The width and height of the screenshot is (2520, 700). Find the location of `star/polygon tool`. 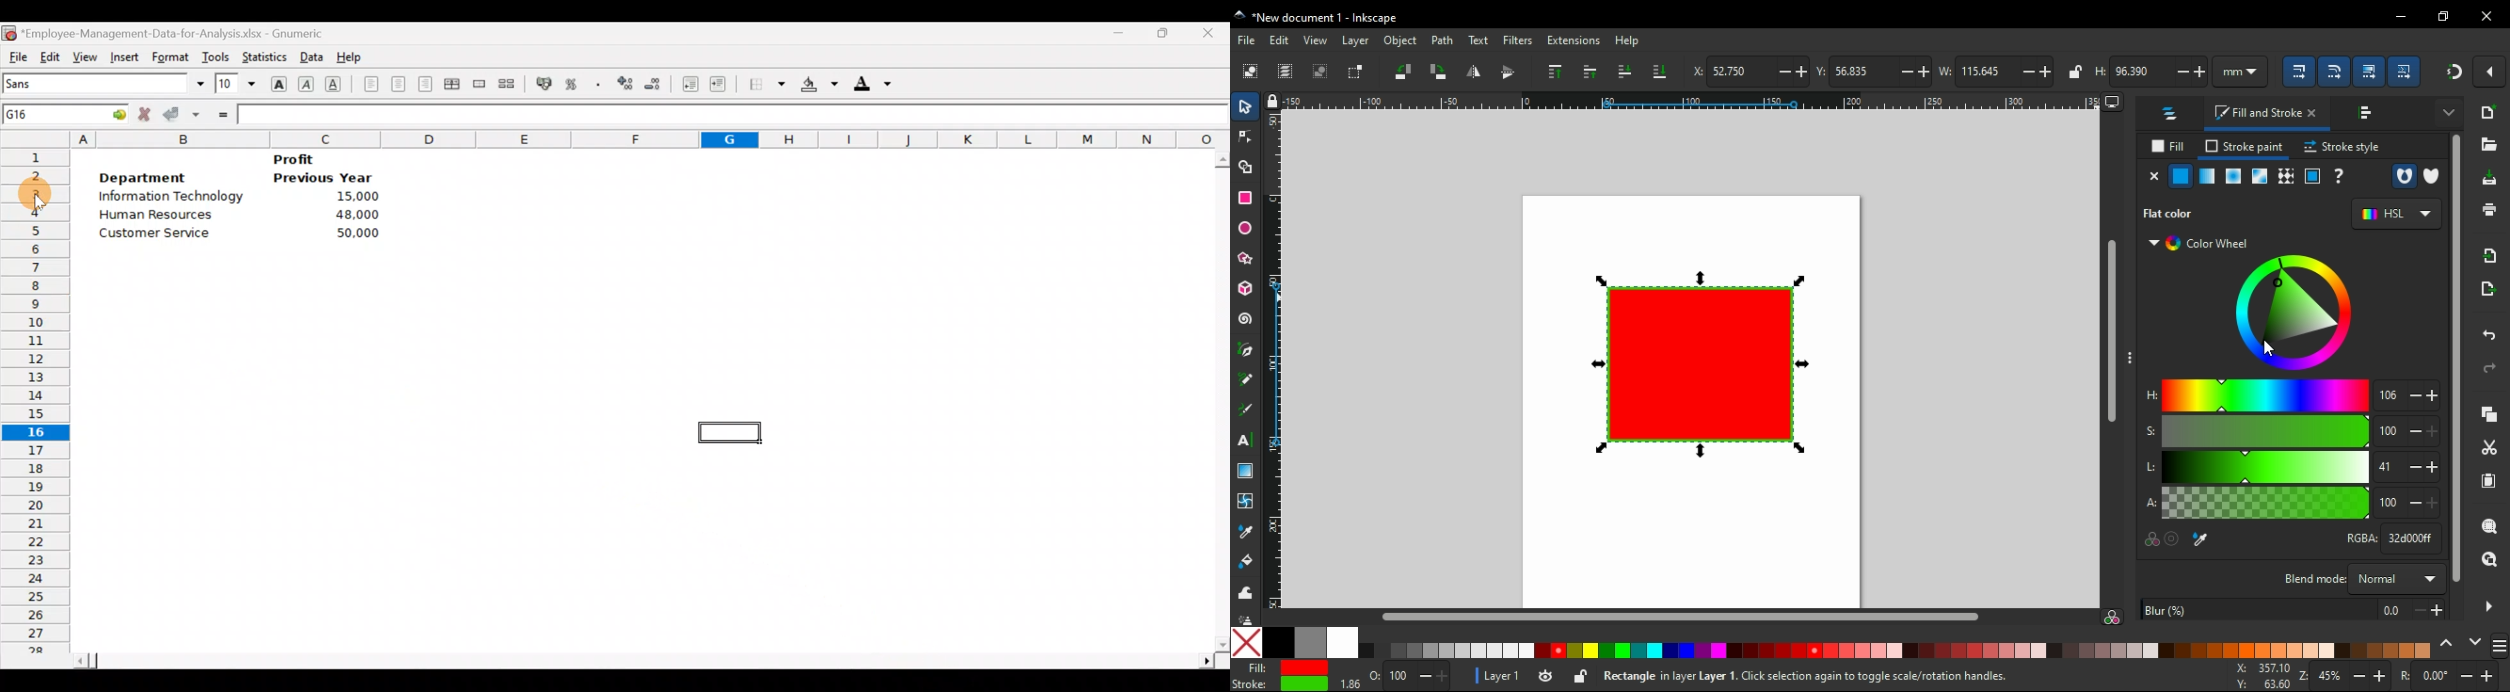

star/polygon tool is located at coordinates (1247, 259).